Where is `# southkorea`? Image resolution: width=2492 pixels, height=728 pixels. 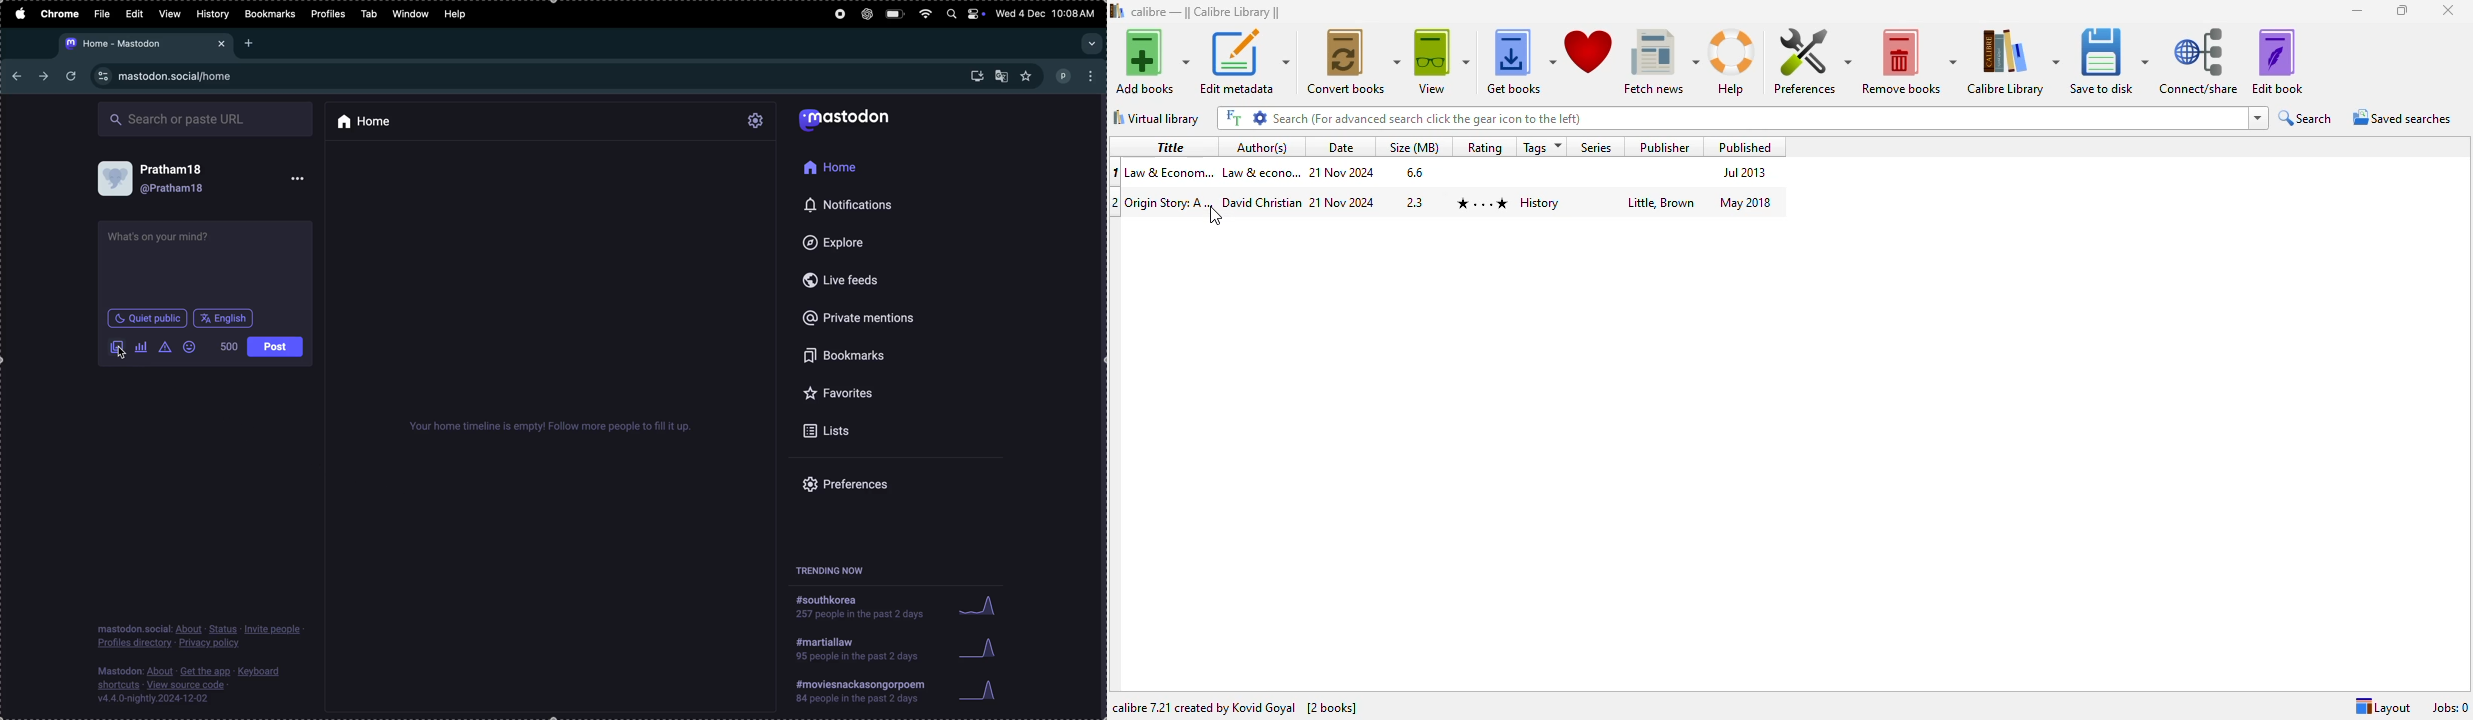 # southkorea is located at coordinates (858, 610).